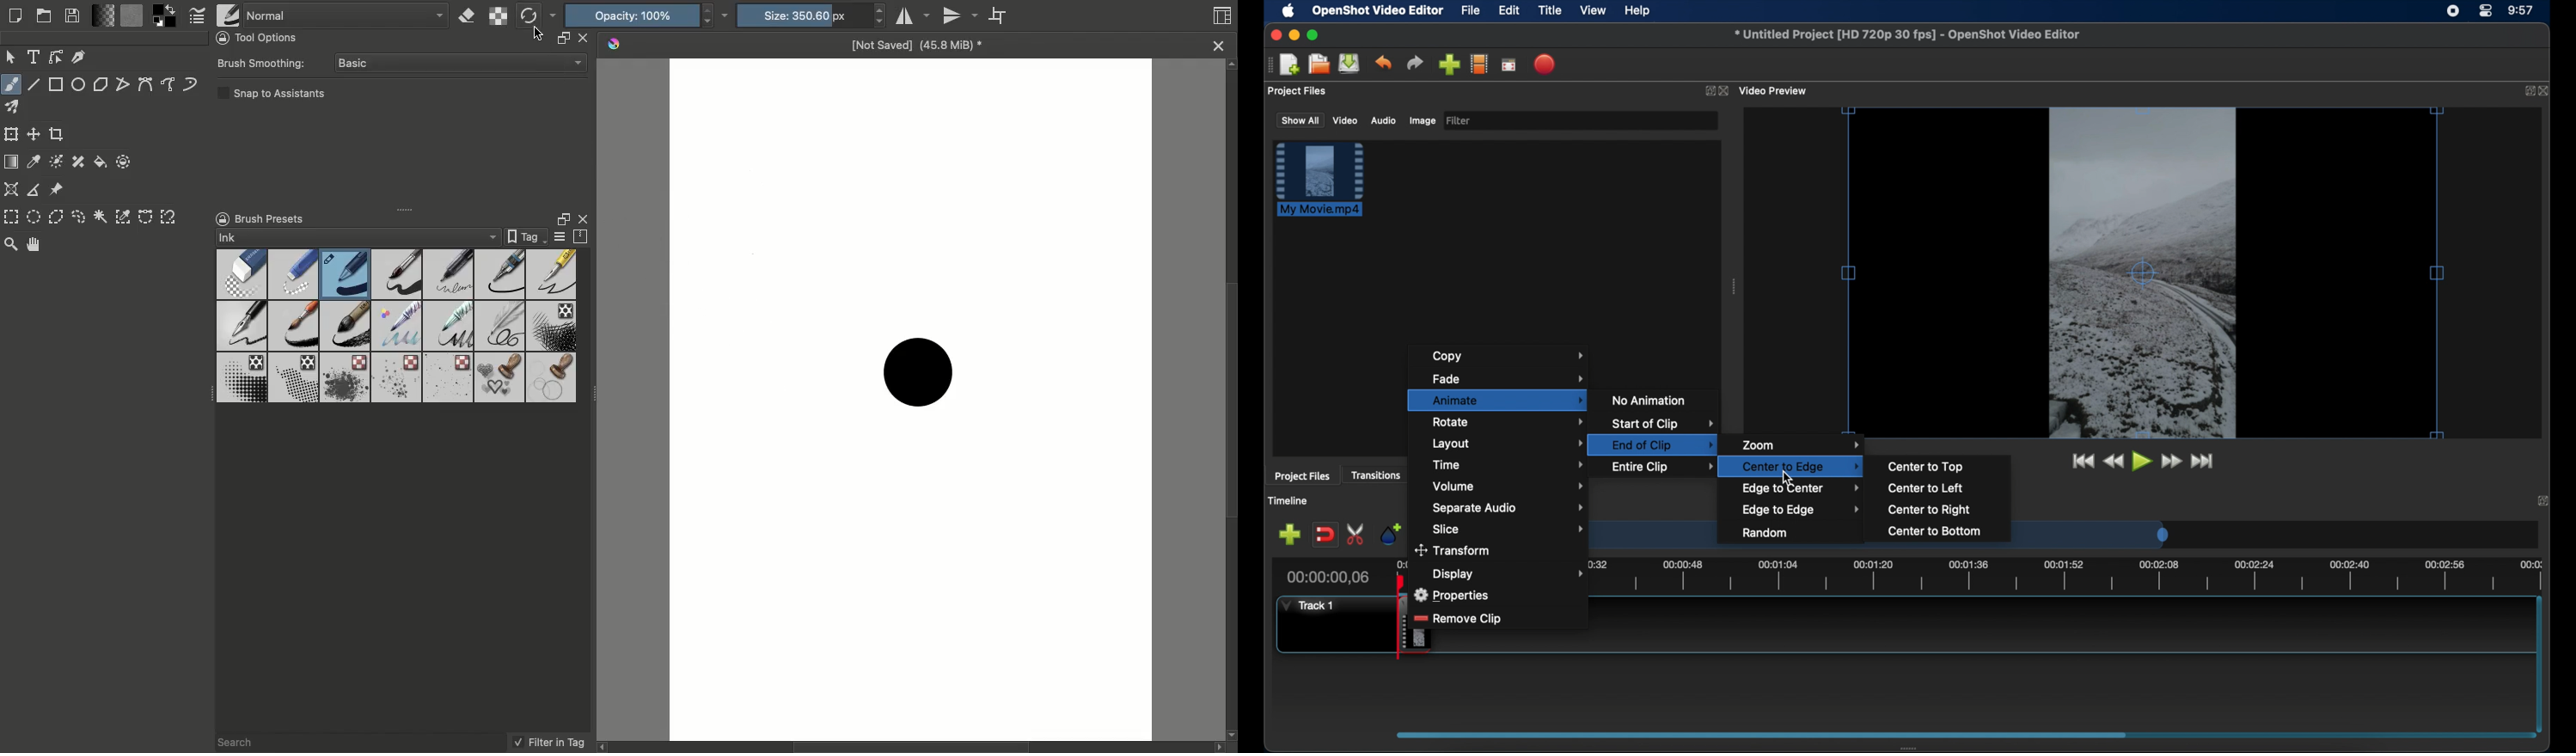  Describe the element at coordinates (1470, 618) in the screenshot. I see `remove clip` at that location.